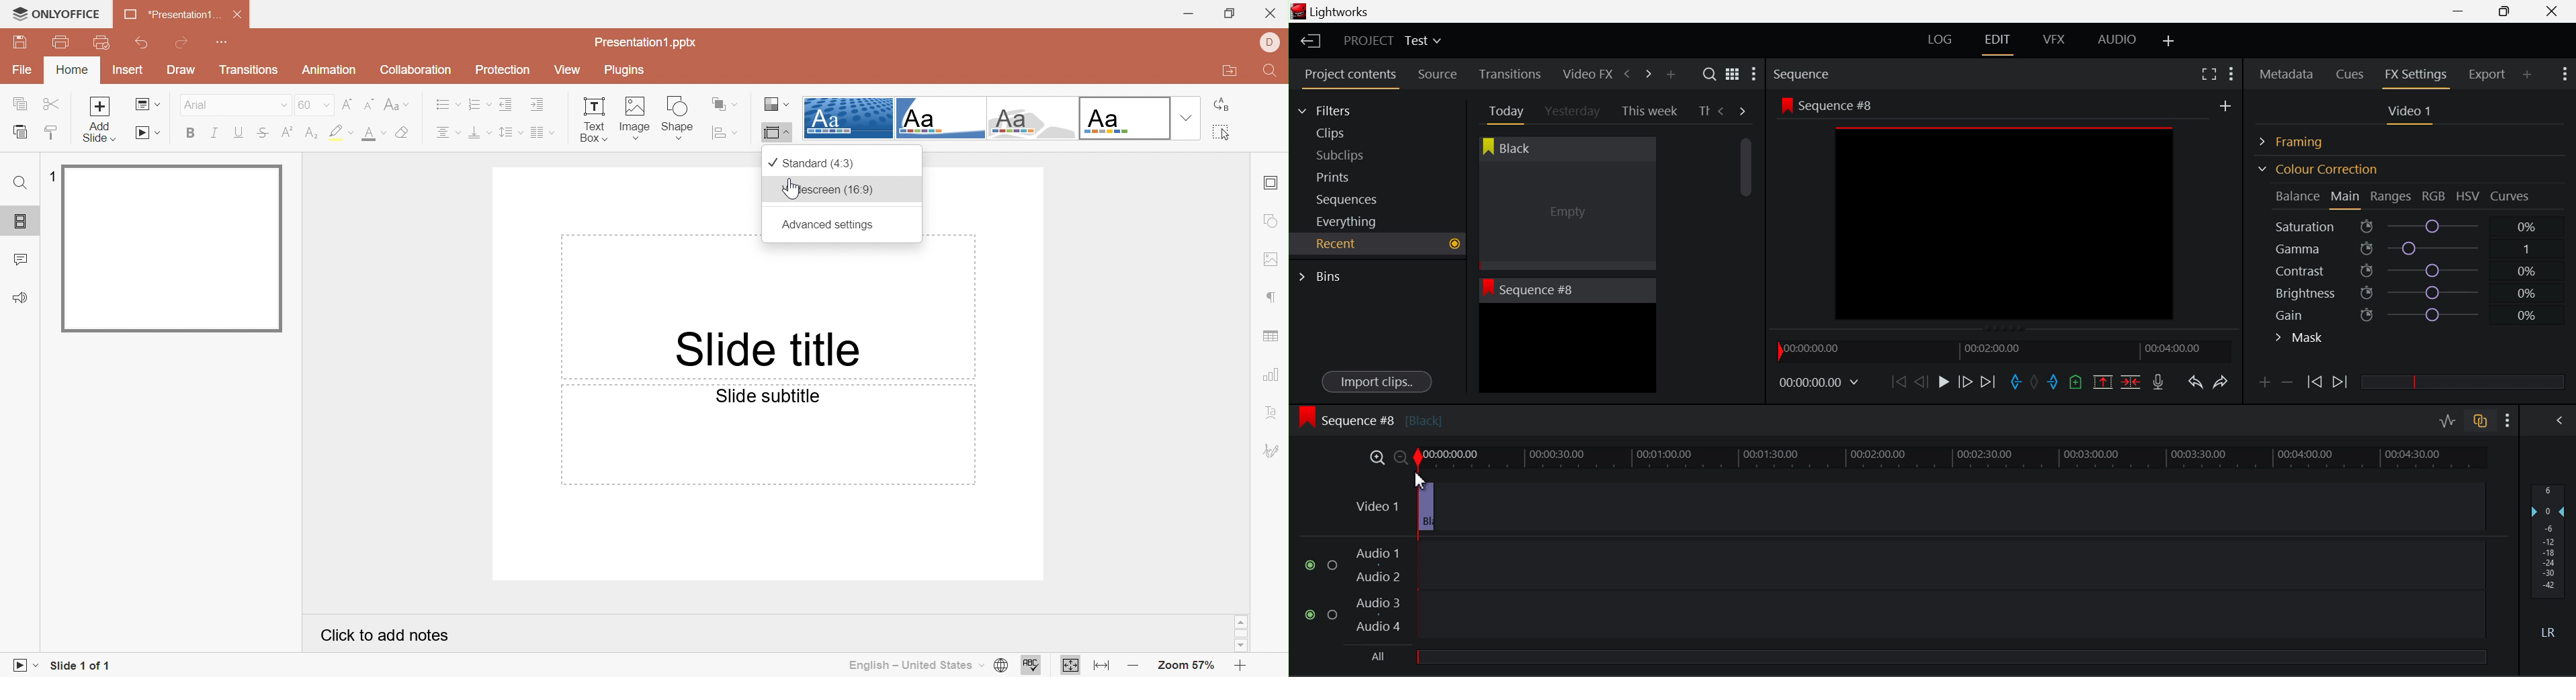  Describe the element at coordinates (21, 183) in the screenshot. I see `Find` at that location.